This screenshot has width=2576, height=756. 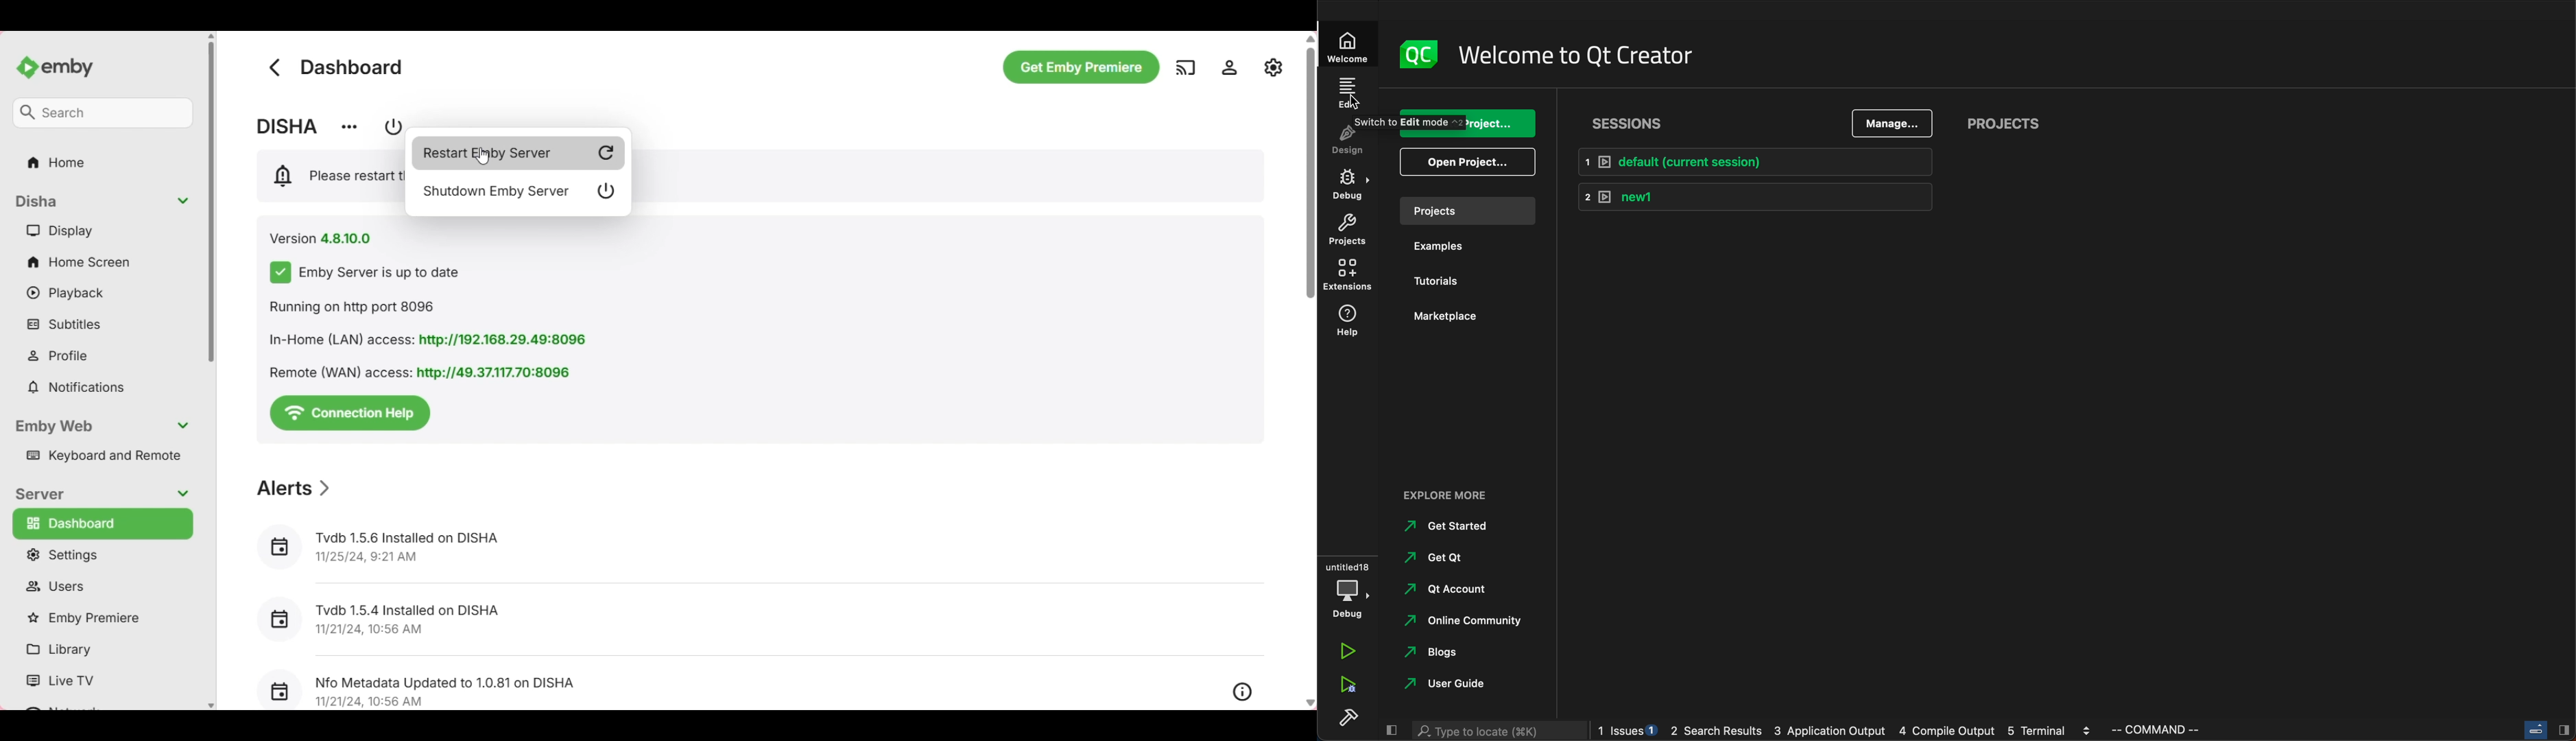 What do you see at coordinates (1443, 244) in the screenshot?
I see `examples` at bounding box center [1443, 244].